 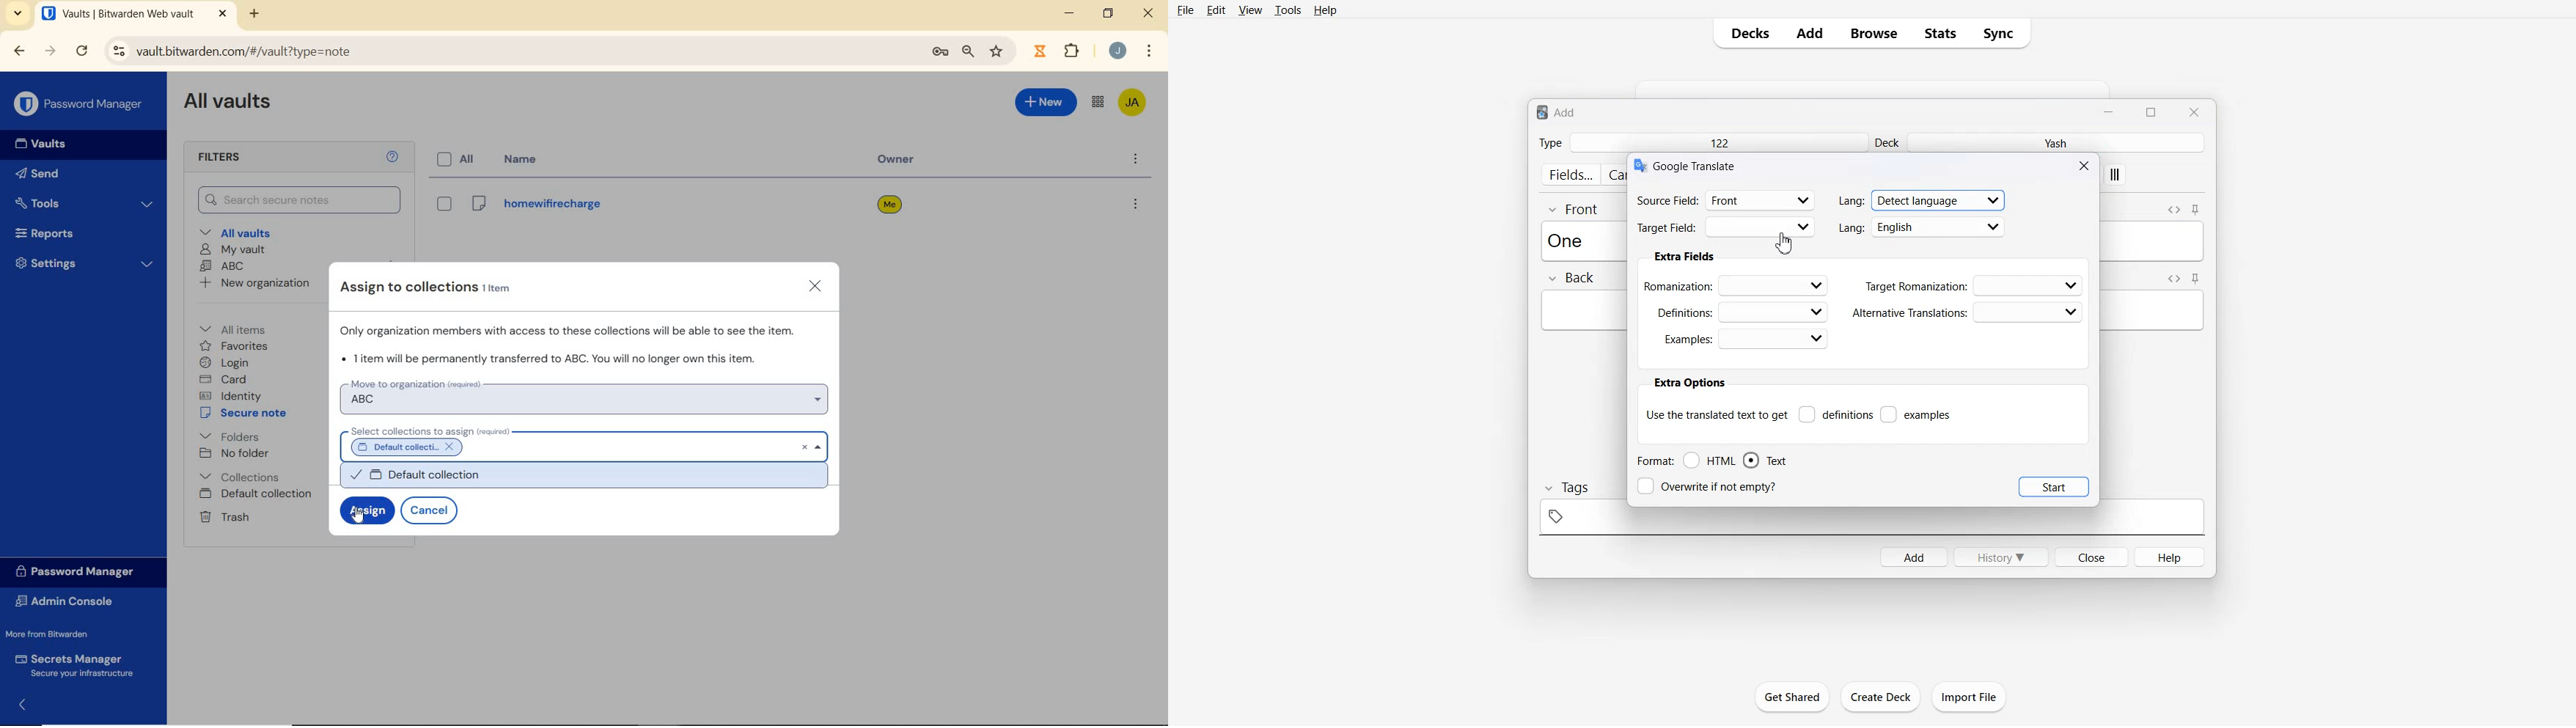 What do you see at coordinates (1889, 142) in the screenshot?
I see `Deck` at bounding box center [1889, 142].